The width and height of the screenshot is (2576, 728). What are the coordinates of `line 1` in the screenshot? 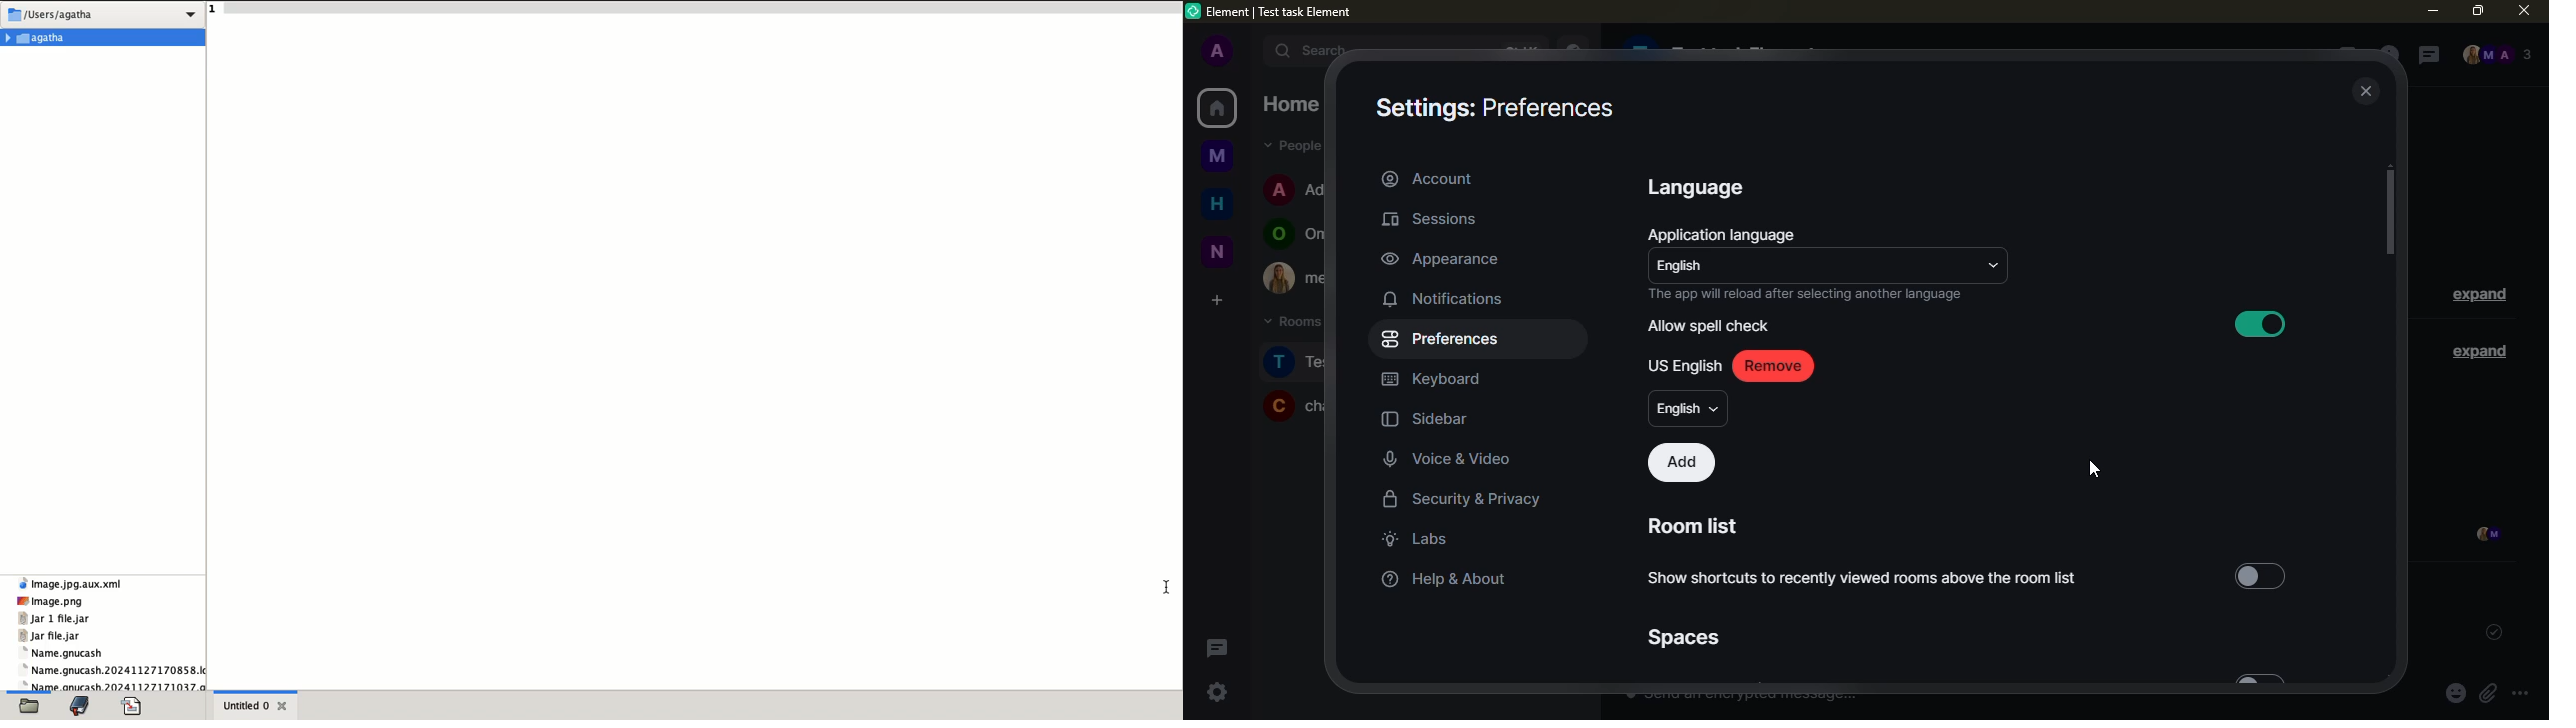 It's located at (695, 8).